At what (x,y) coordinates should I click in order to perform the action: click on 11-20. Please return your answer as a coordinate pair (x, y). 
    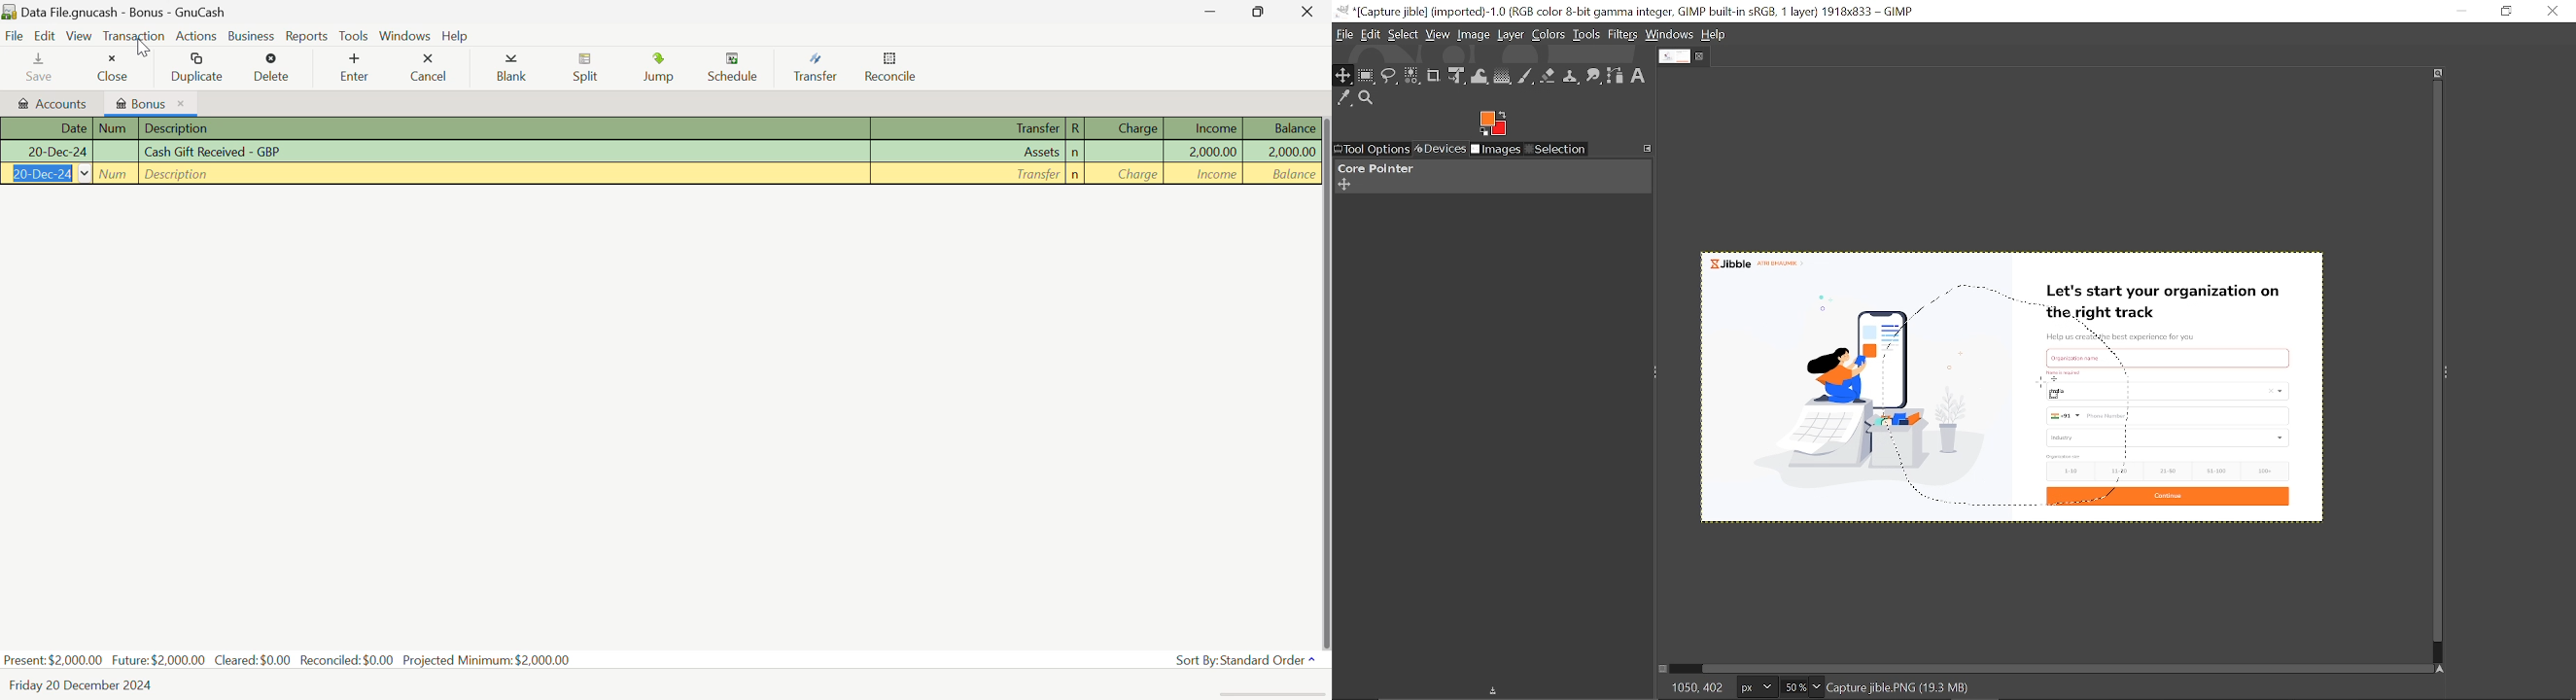
    Looking at the image, I should click on (2123, 470).